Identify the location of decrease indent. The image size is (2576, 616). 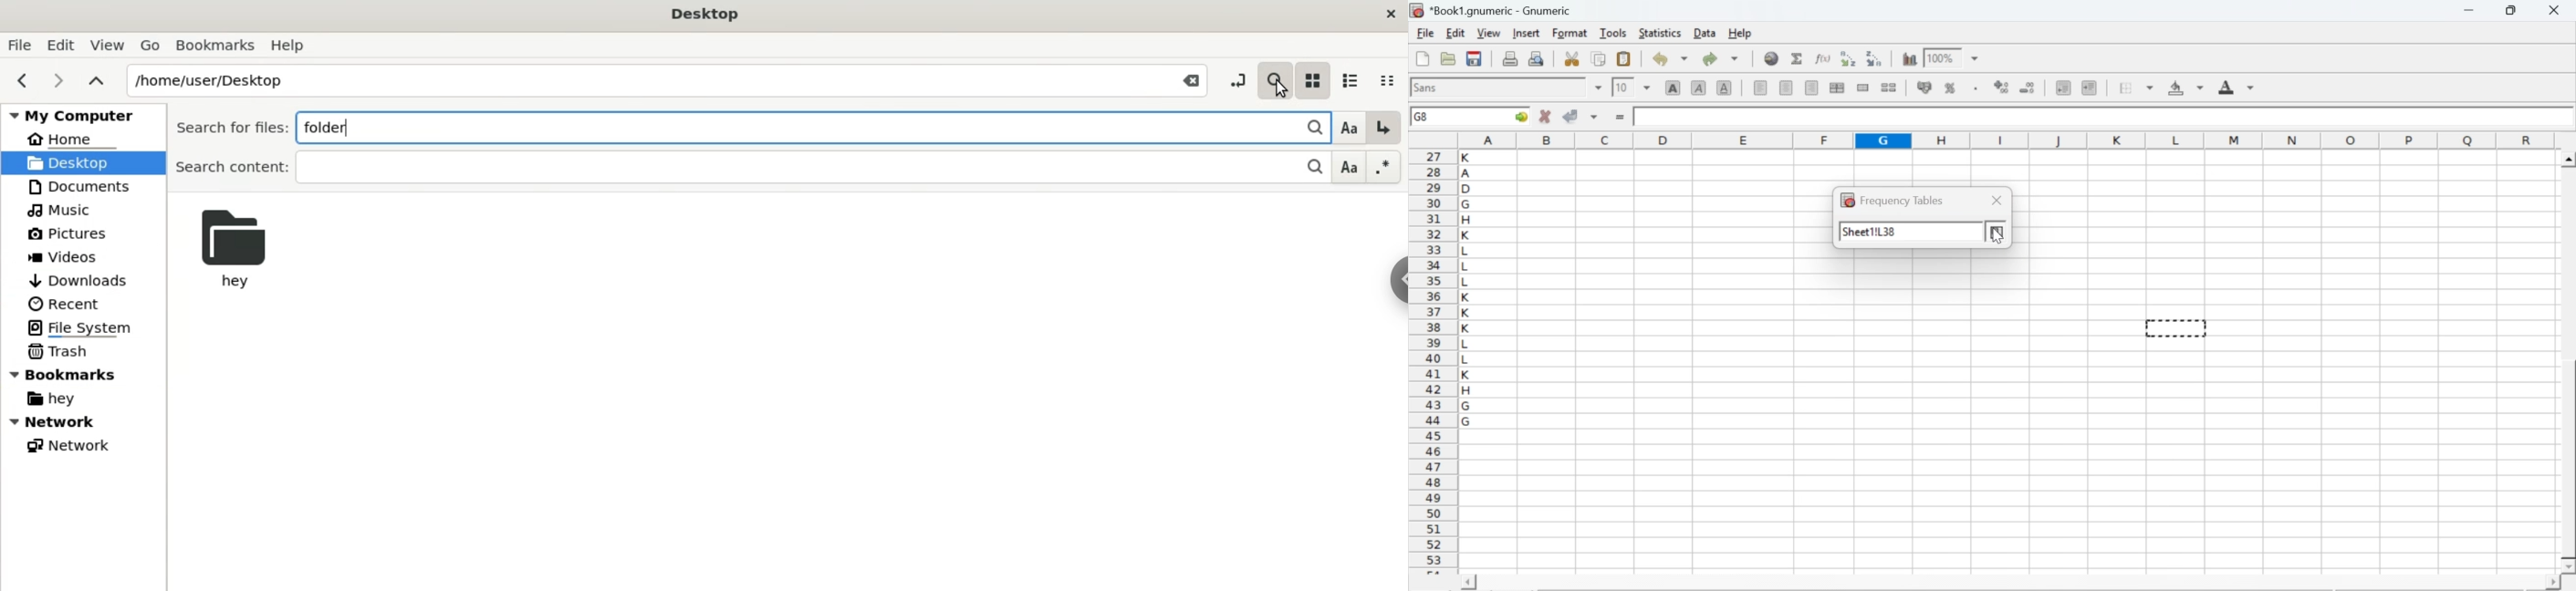
(2063, 87).